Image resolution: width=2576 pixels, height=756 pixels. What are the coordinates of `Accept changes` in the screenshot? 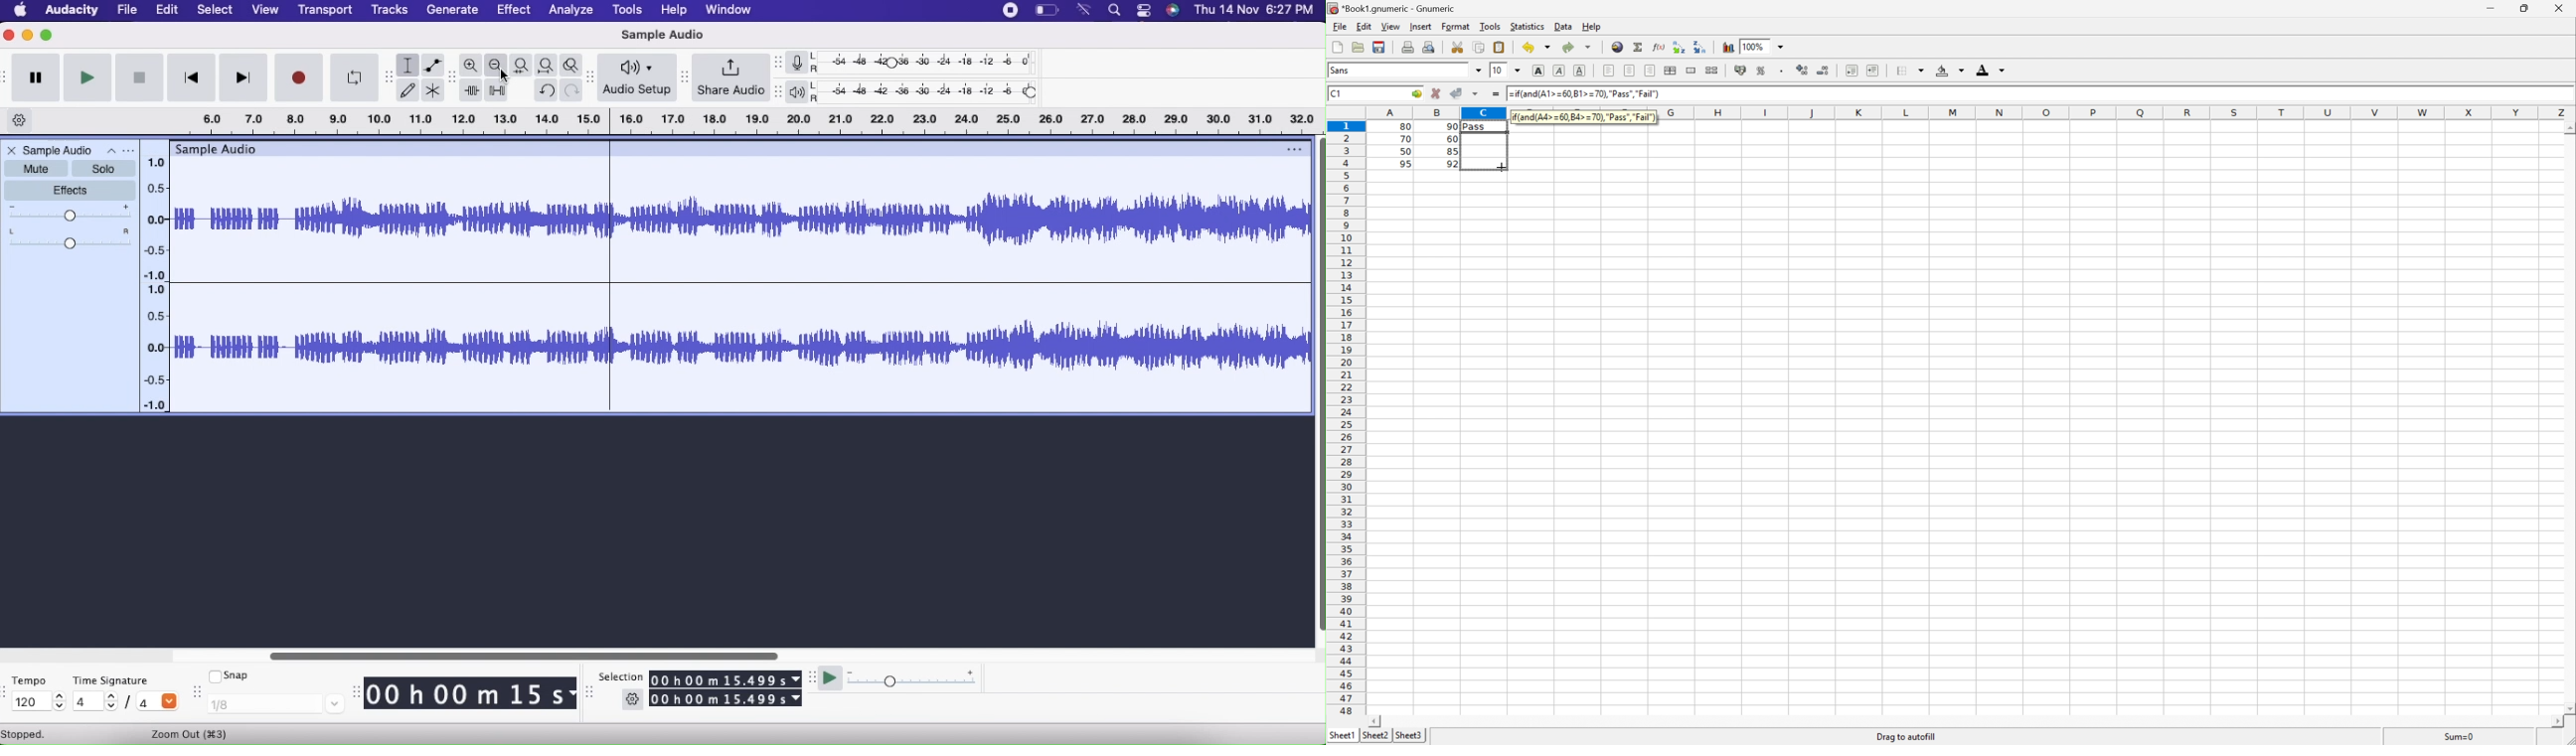 It's located at (1455, 93).